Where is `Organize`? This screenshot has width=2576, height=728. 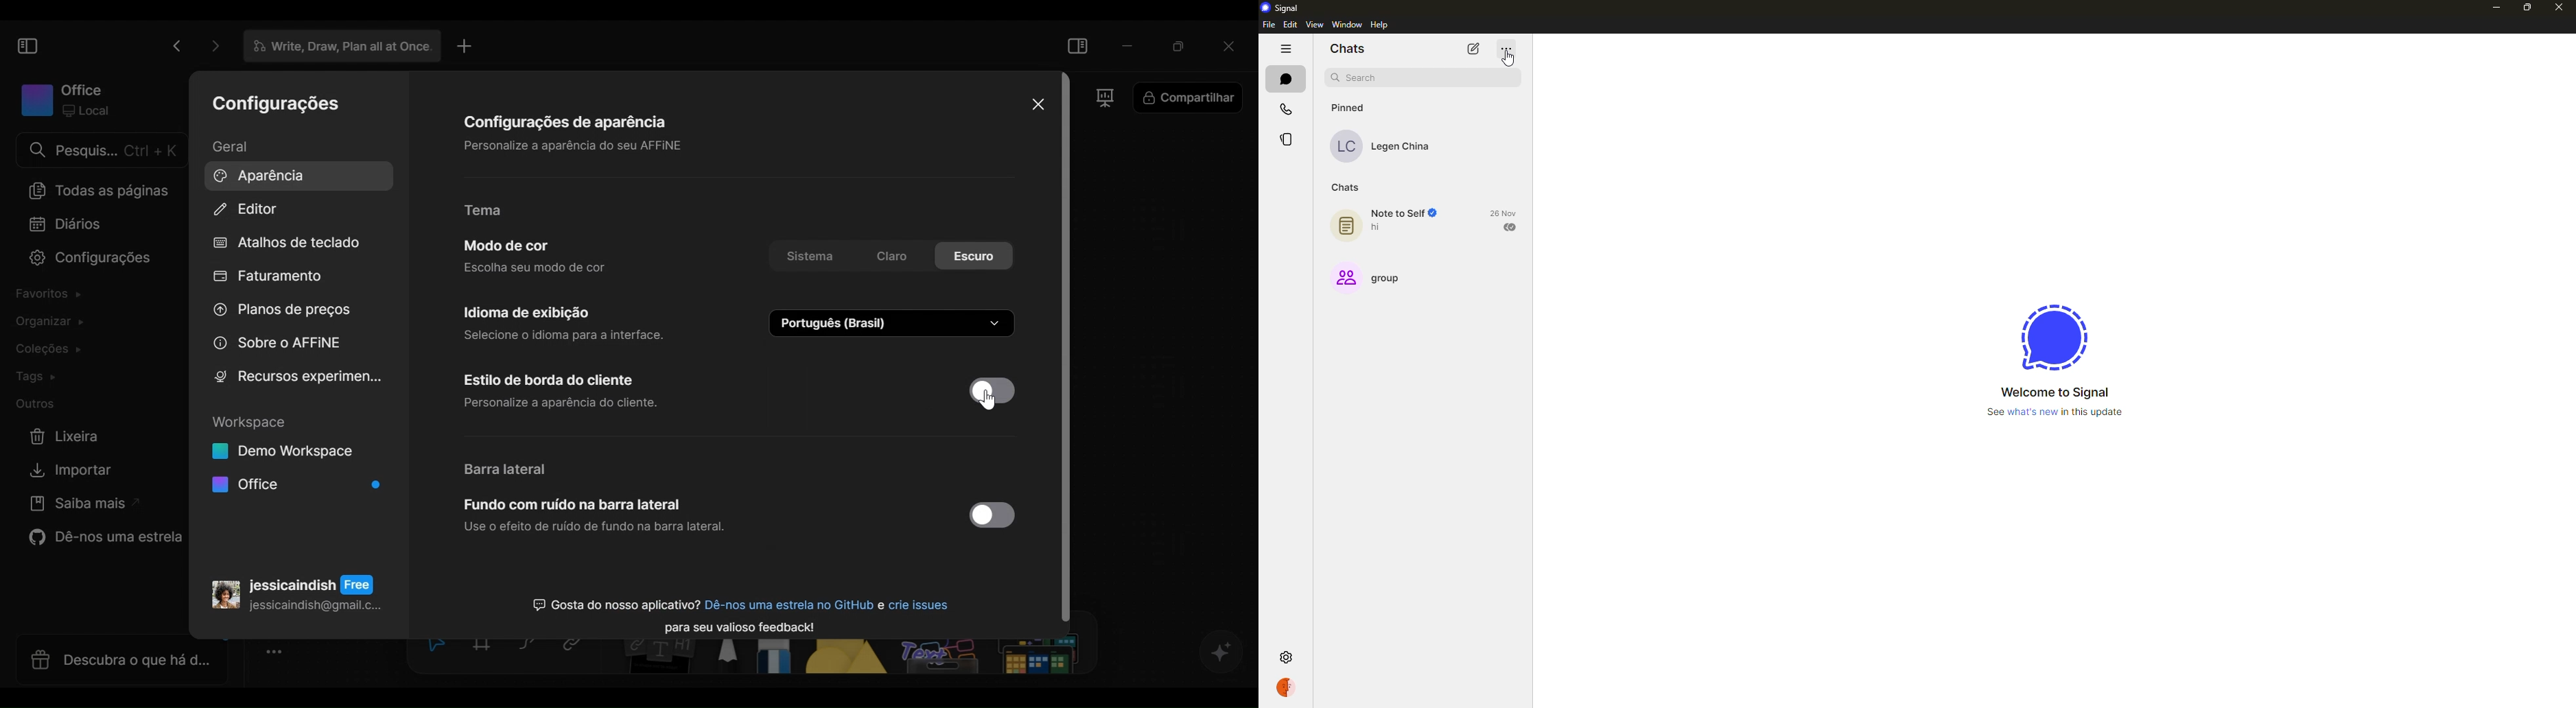 Organize is located at coordinates (46, 323).